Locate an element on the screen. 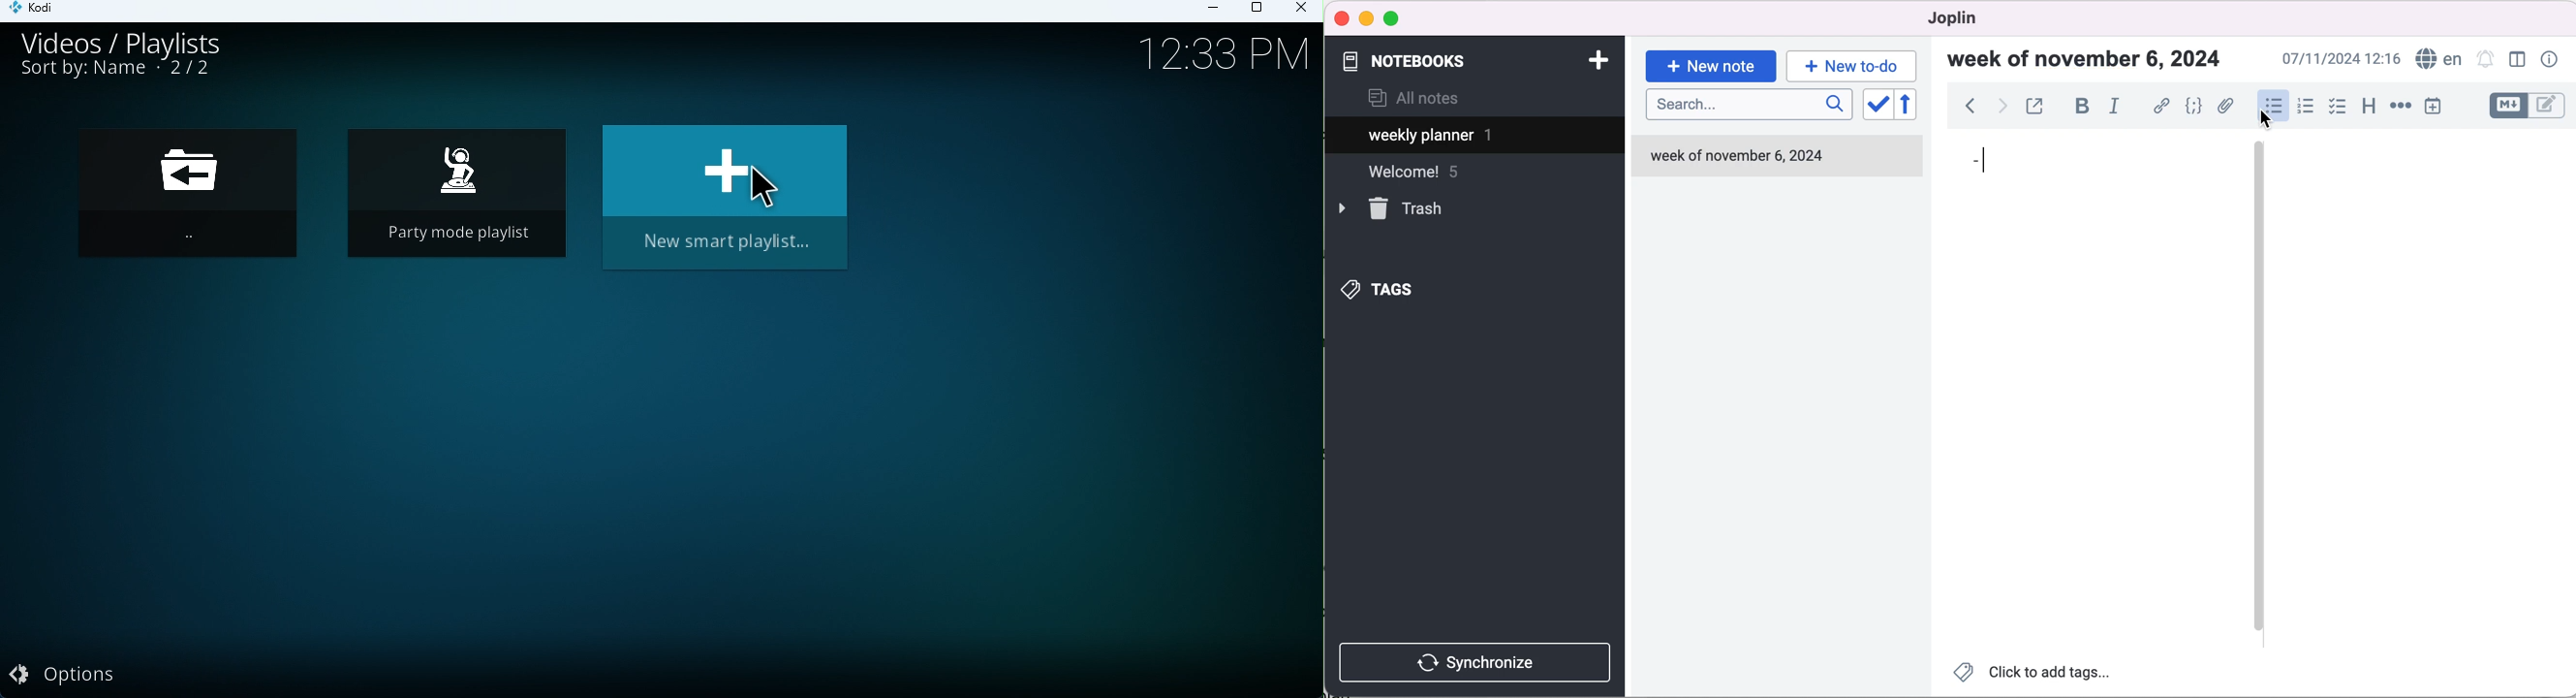 Image resolution: width=2576 pixels, height=700 pixels. cursor is located at coordinates (1982, 161).